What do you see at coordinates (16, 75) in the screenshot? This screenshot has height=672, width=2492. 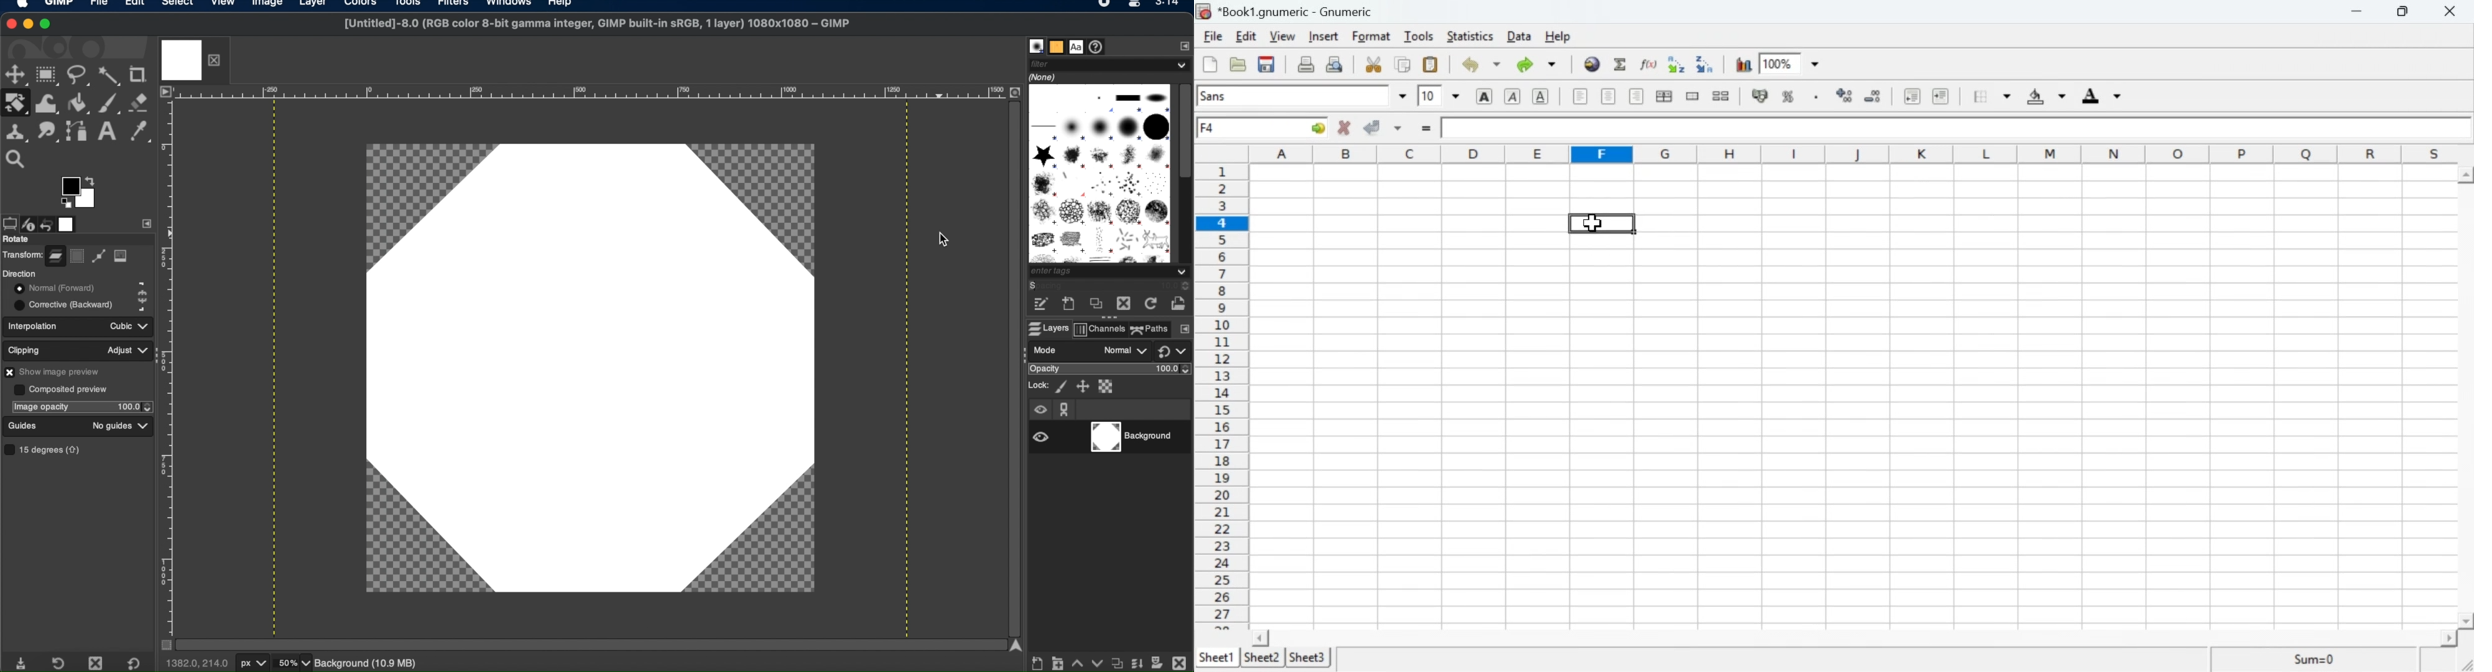 I see `move tool` at bounding box center [16, 75].